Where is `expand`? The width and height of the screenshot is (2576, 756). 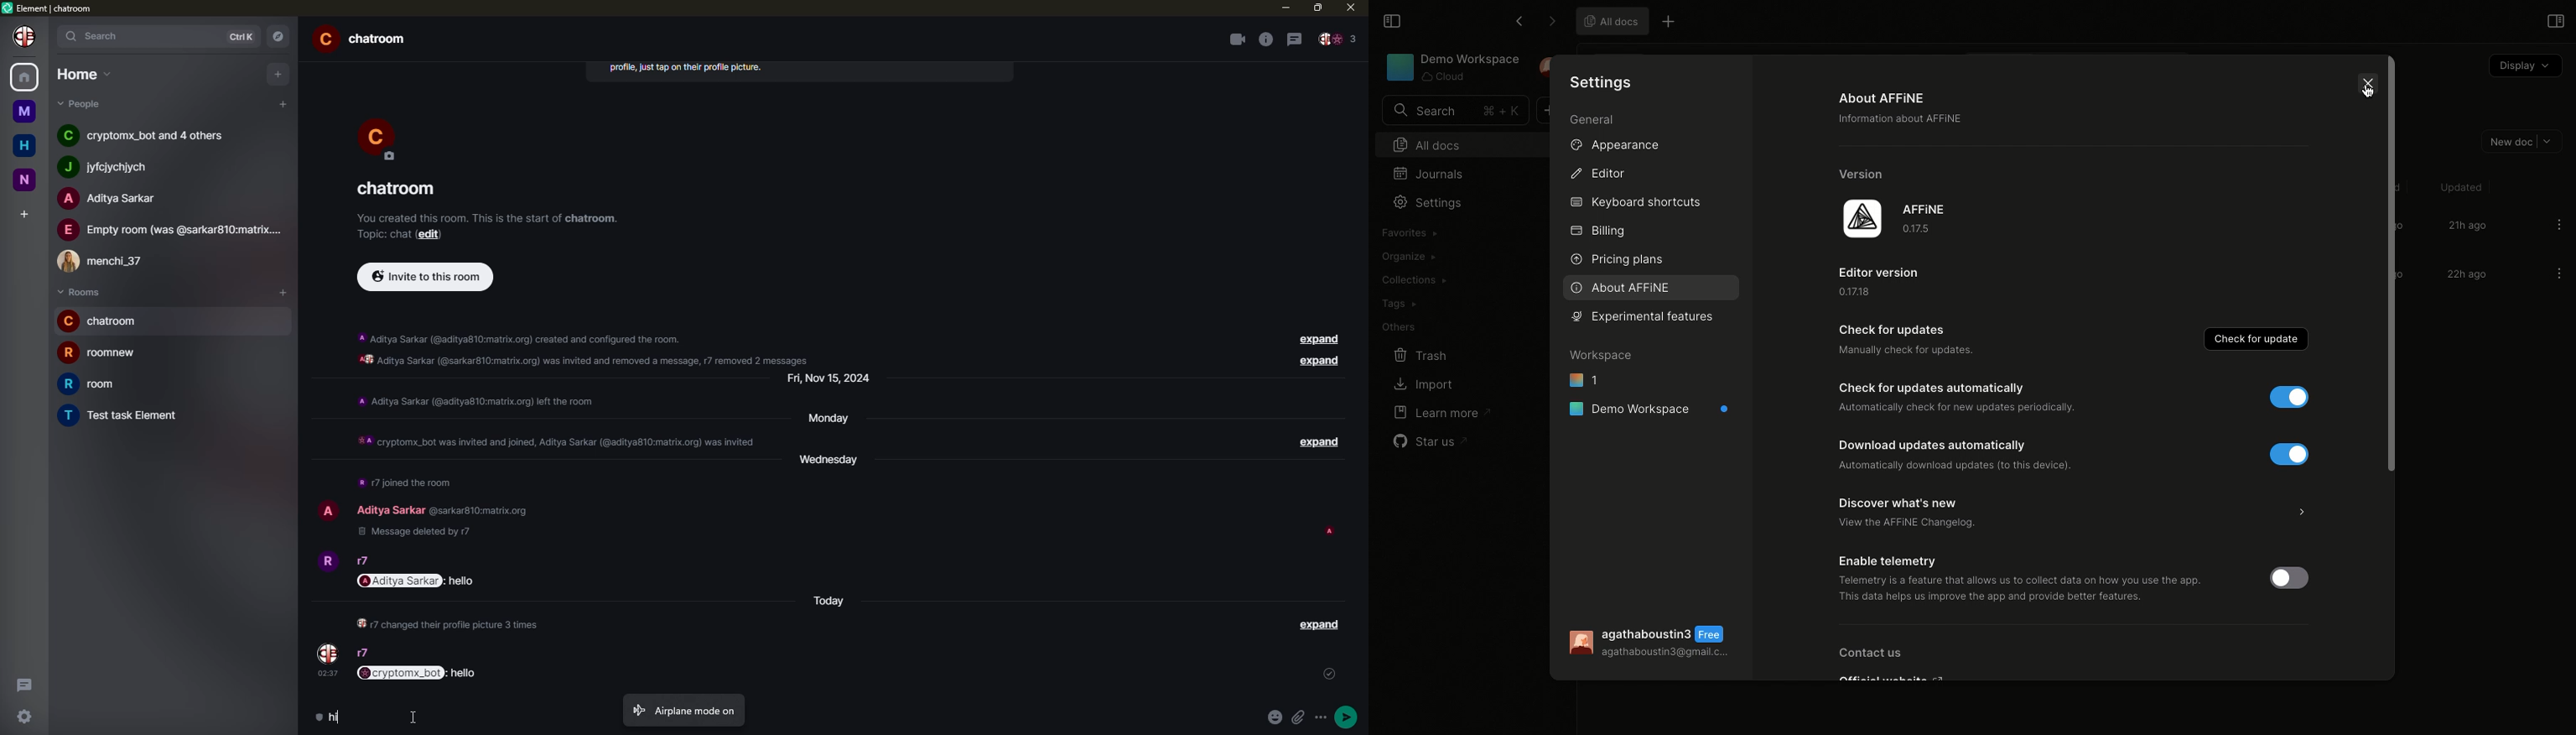
expand is located at coordinates (1321, 363).